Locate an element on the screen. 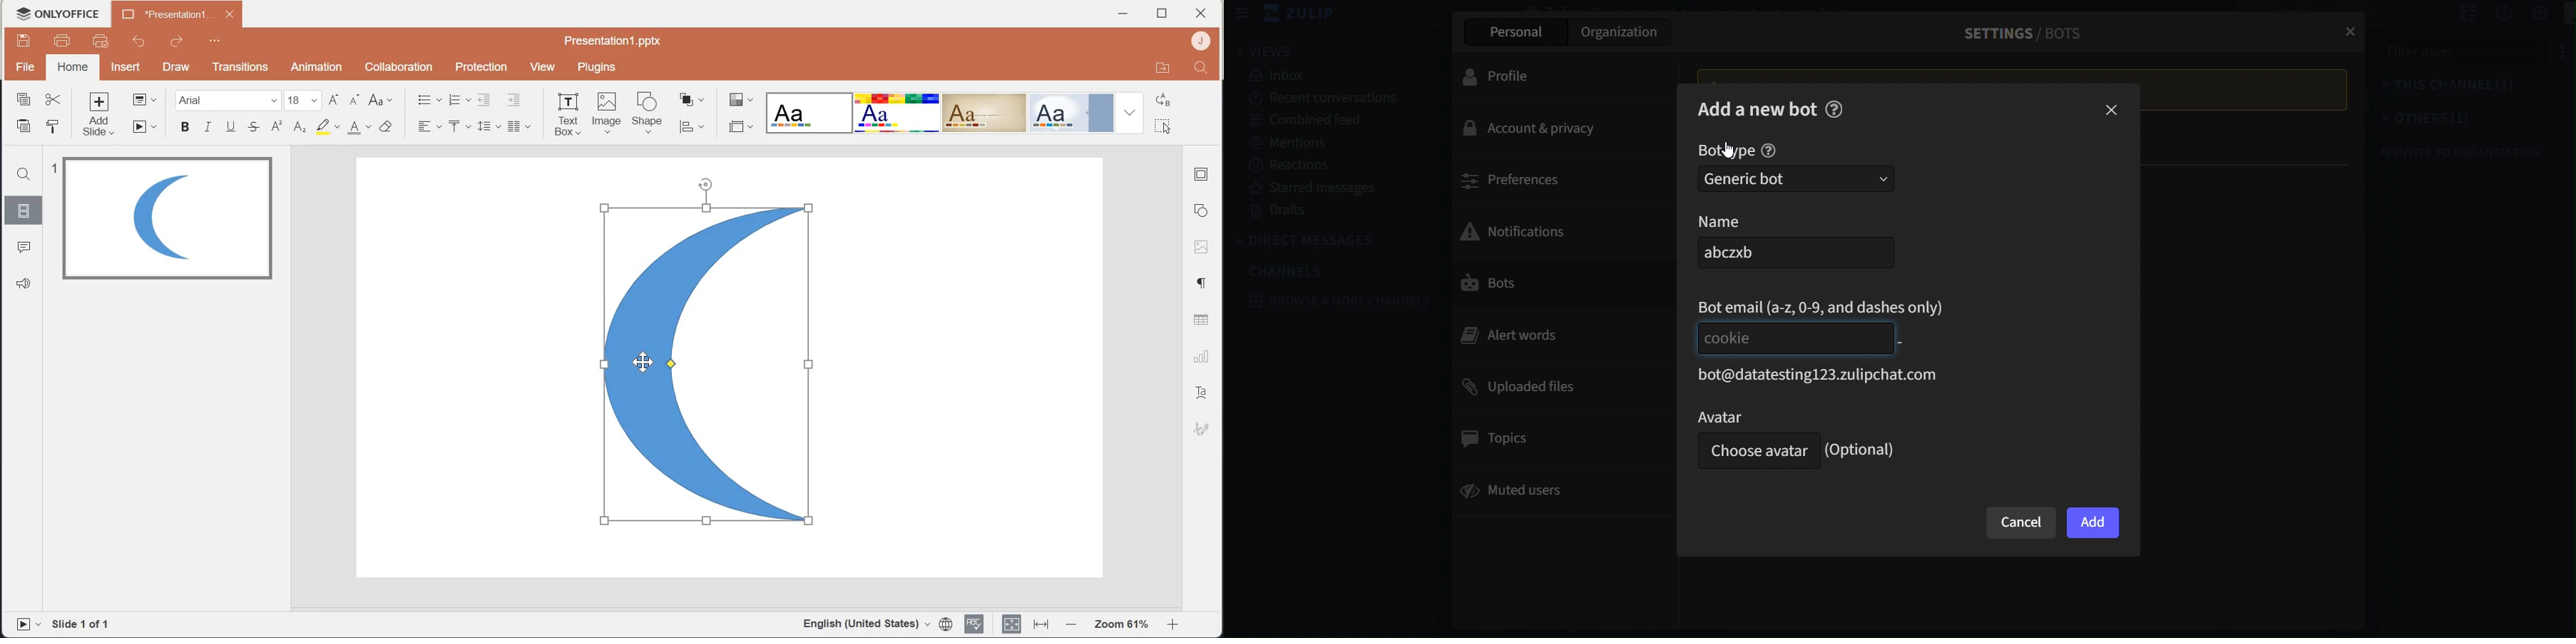 This screenshot has height=644, width=2576. Customize Quick Access Toolbar is located at coordinates (212, 41).